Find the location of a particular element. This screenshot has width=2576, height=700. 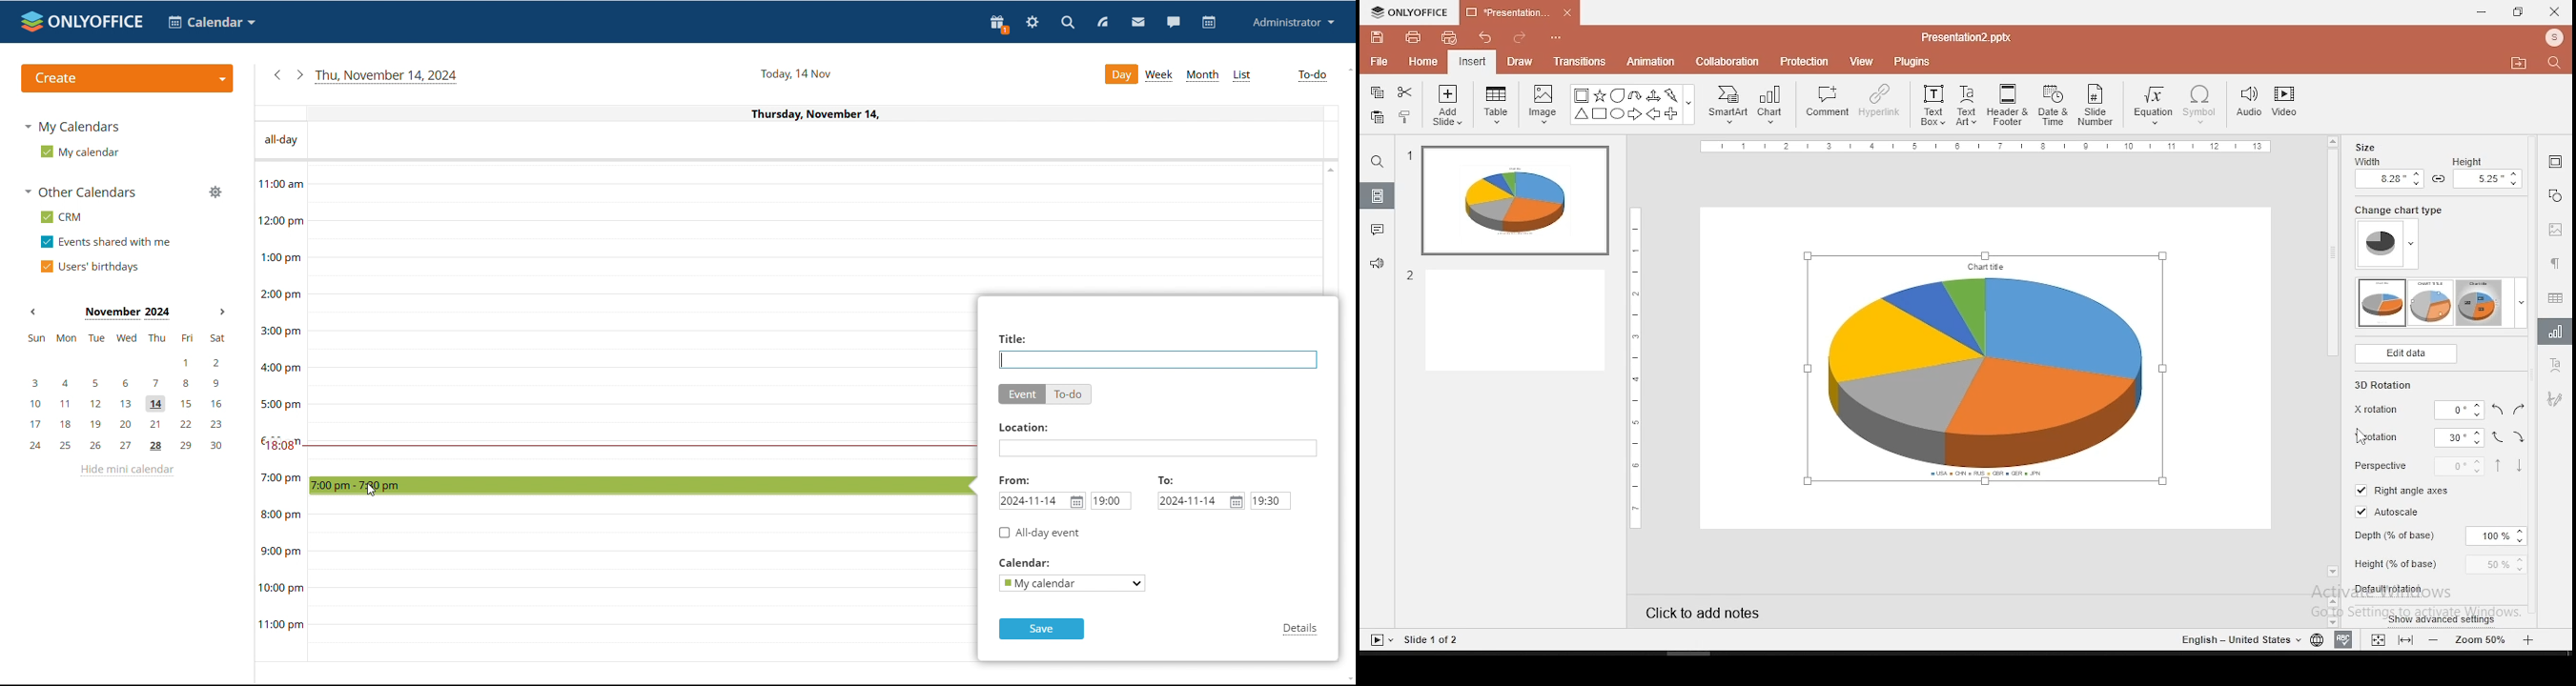

Presentation? pptx is located at coordinates (1964, 37).